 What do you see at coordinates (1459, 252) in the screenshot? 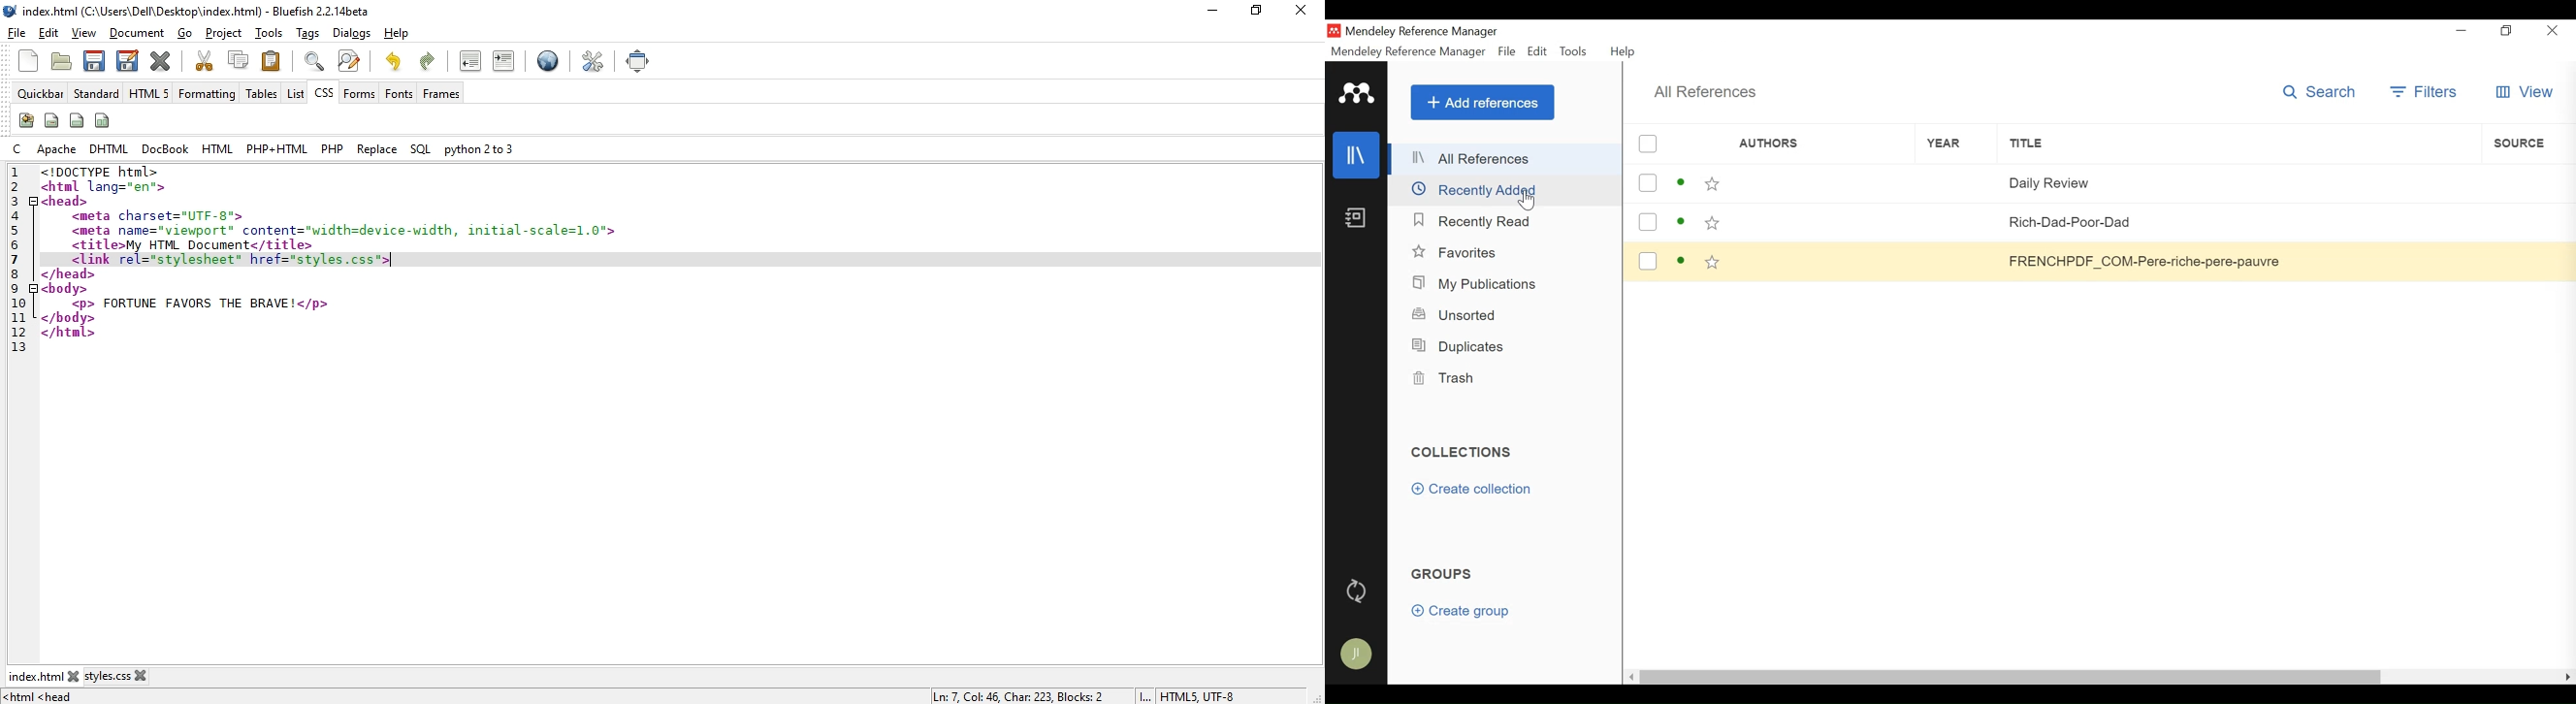
I see `Favorites` at bounding box center [1459, 252].